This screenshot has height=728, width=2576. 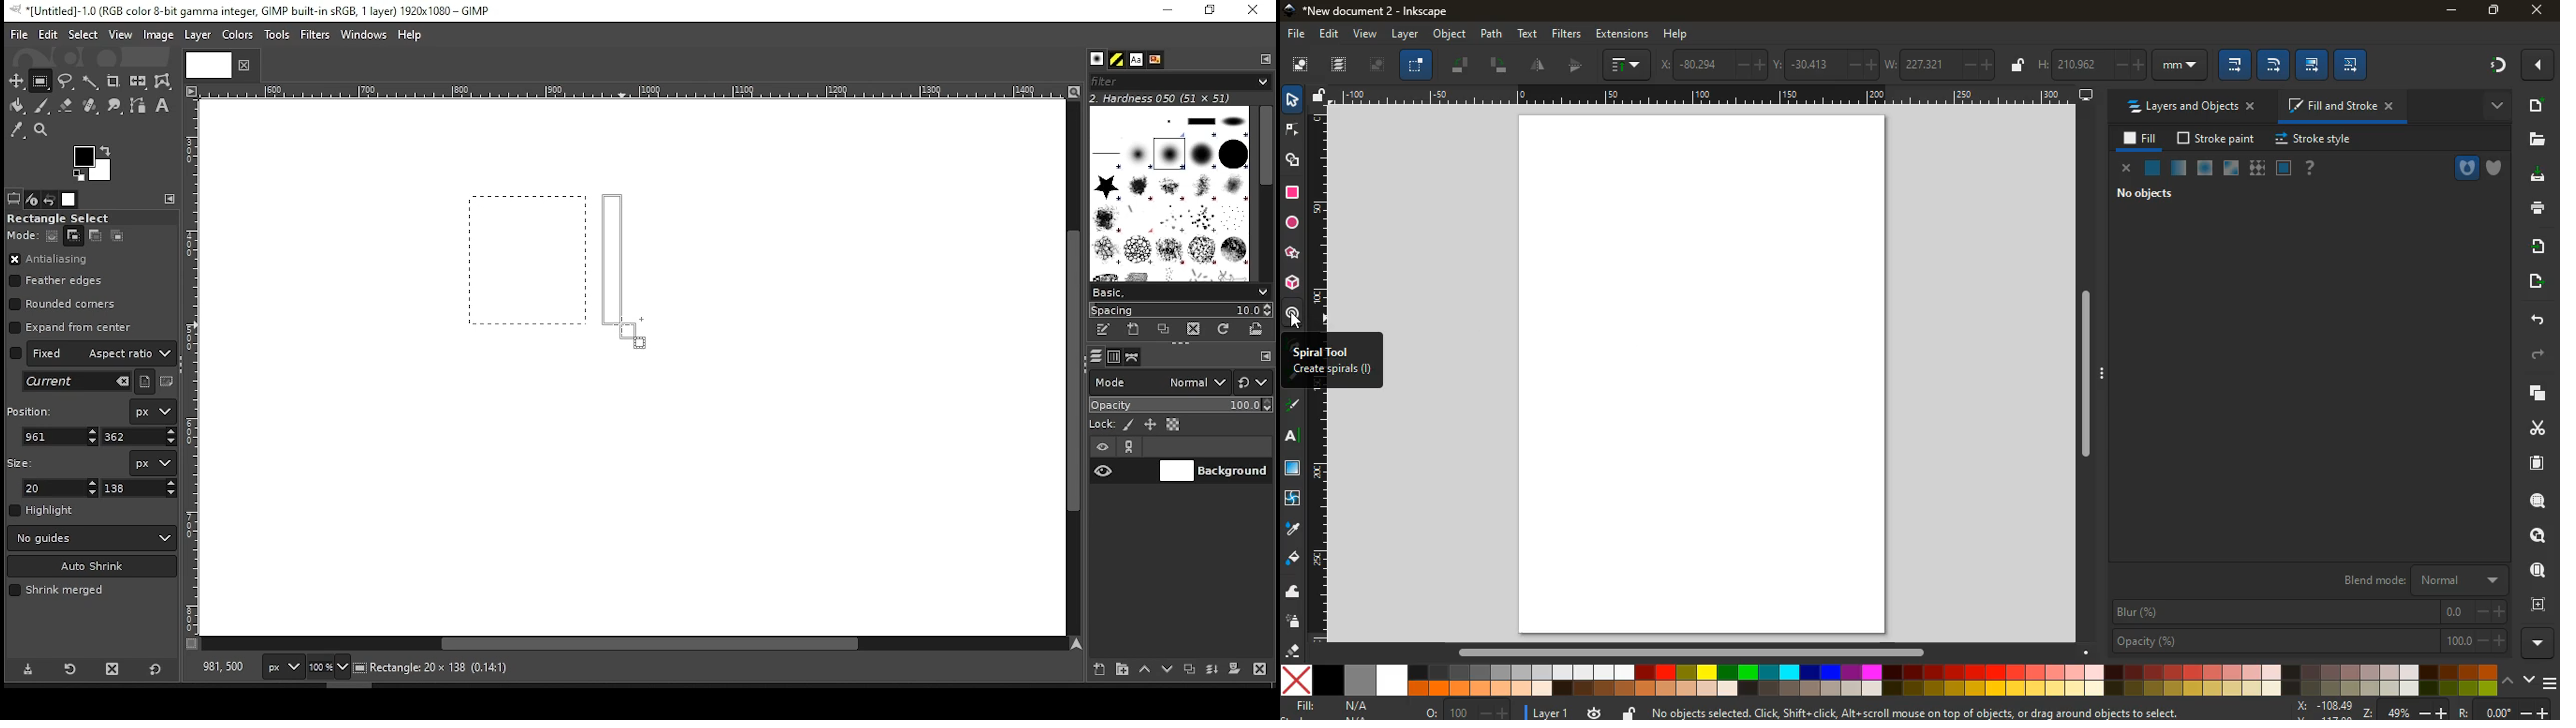 I want to click on layers and objects, so click(x=2189, y=107).